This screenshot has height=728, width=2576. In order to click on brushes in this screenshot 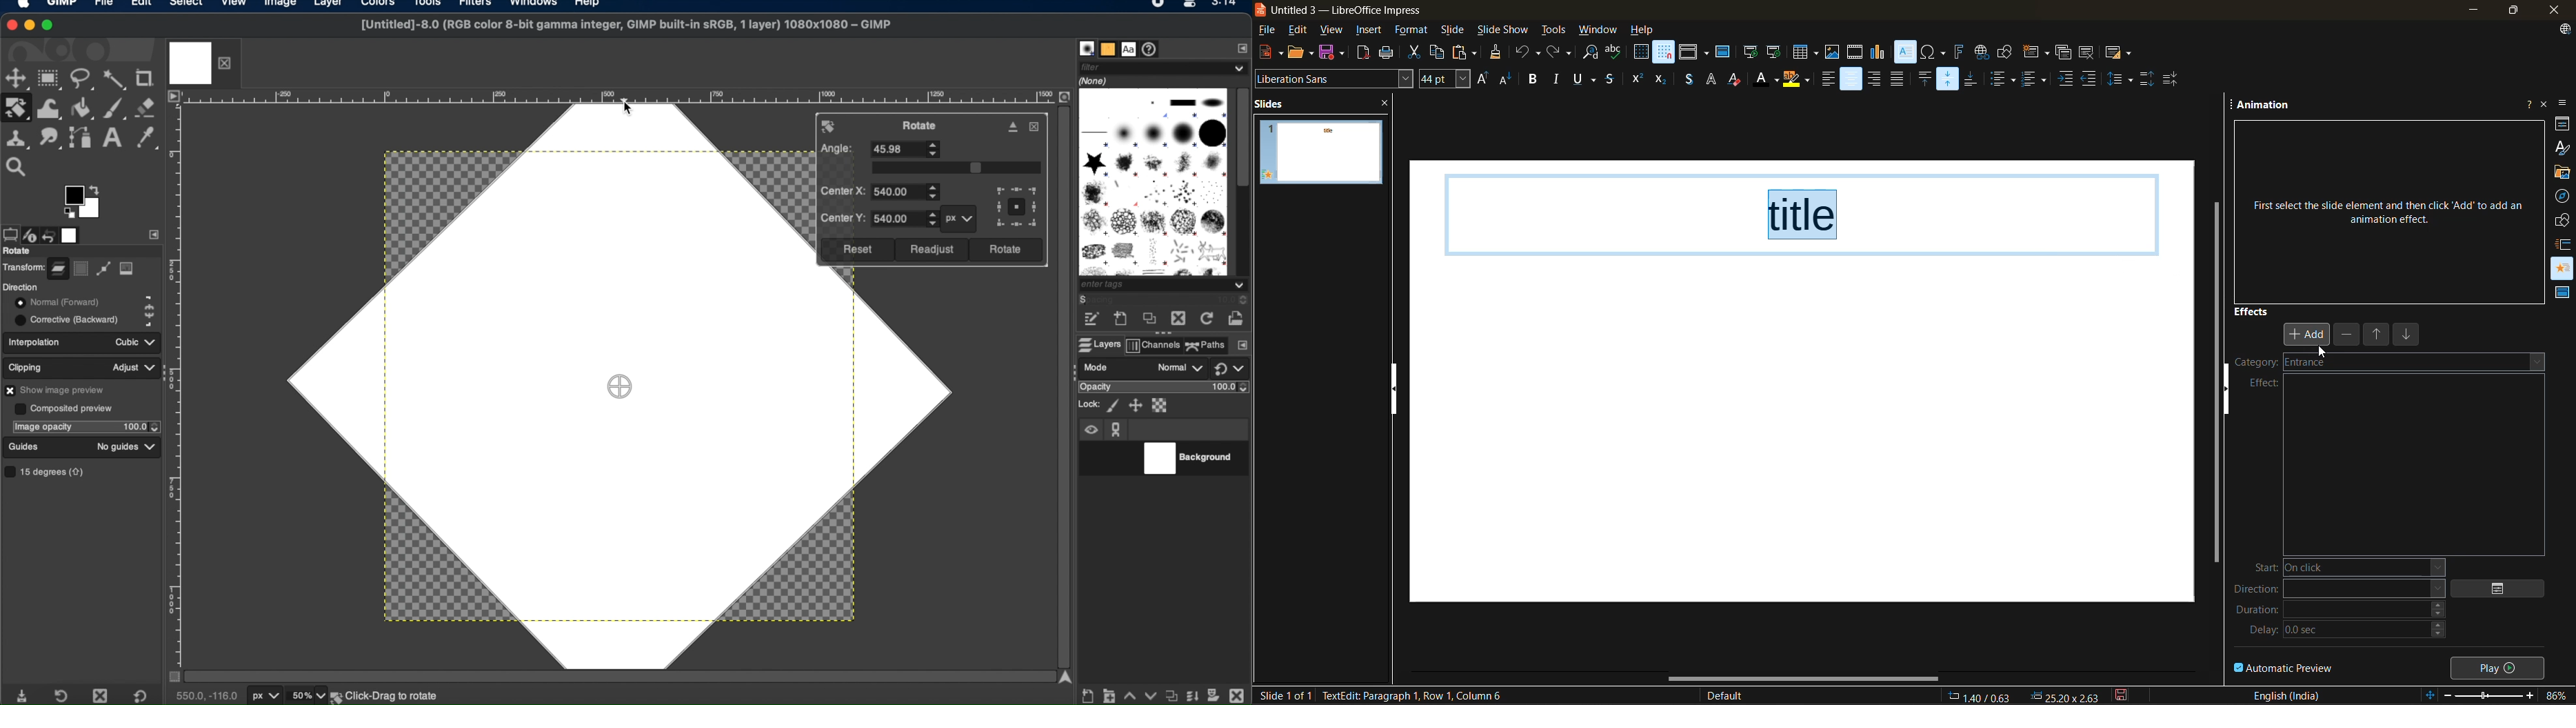, I will do `click(1086, 48)`.